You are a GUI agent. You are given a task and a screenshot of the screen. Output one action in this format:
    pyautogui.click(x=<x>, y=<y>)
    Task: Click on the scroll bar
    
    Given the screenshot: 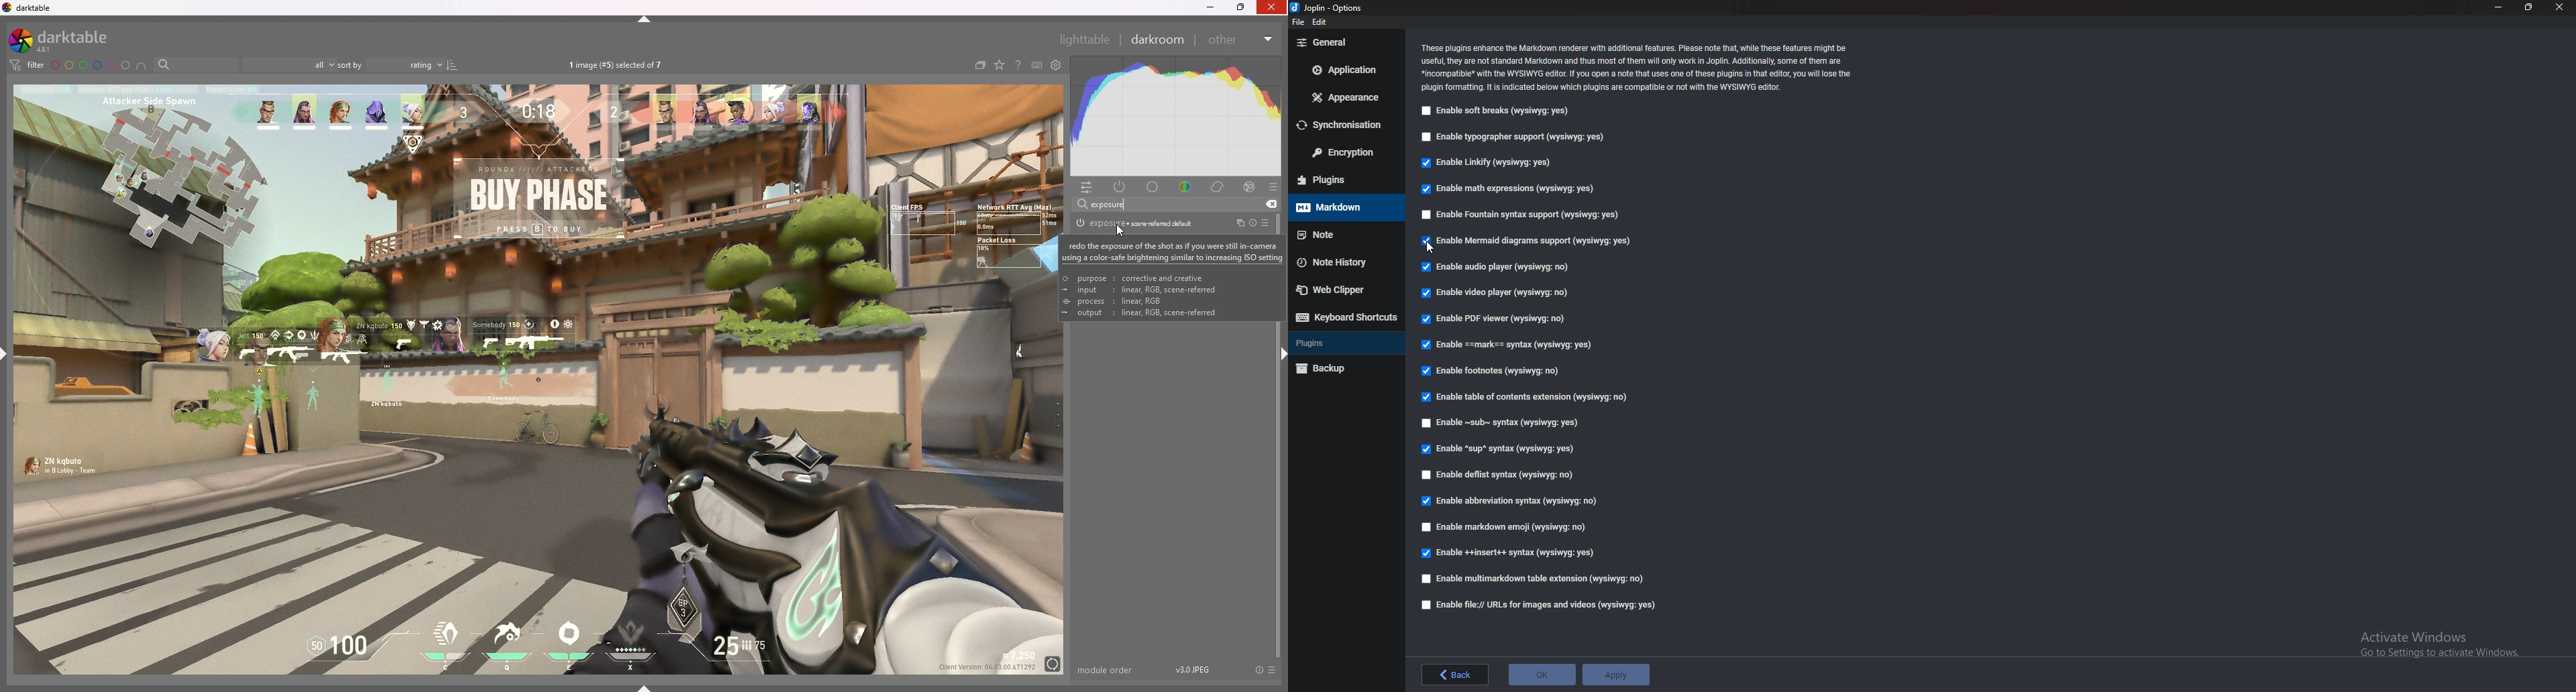 What is the action you would take?
    pyautogui.click(x=1283, y=492)
    